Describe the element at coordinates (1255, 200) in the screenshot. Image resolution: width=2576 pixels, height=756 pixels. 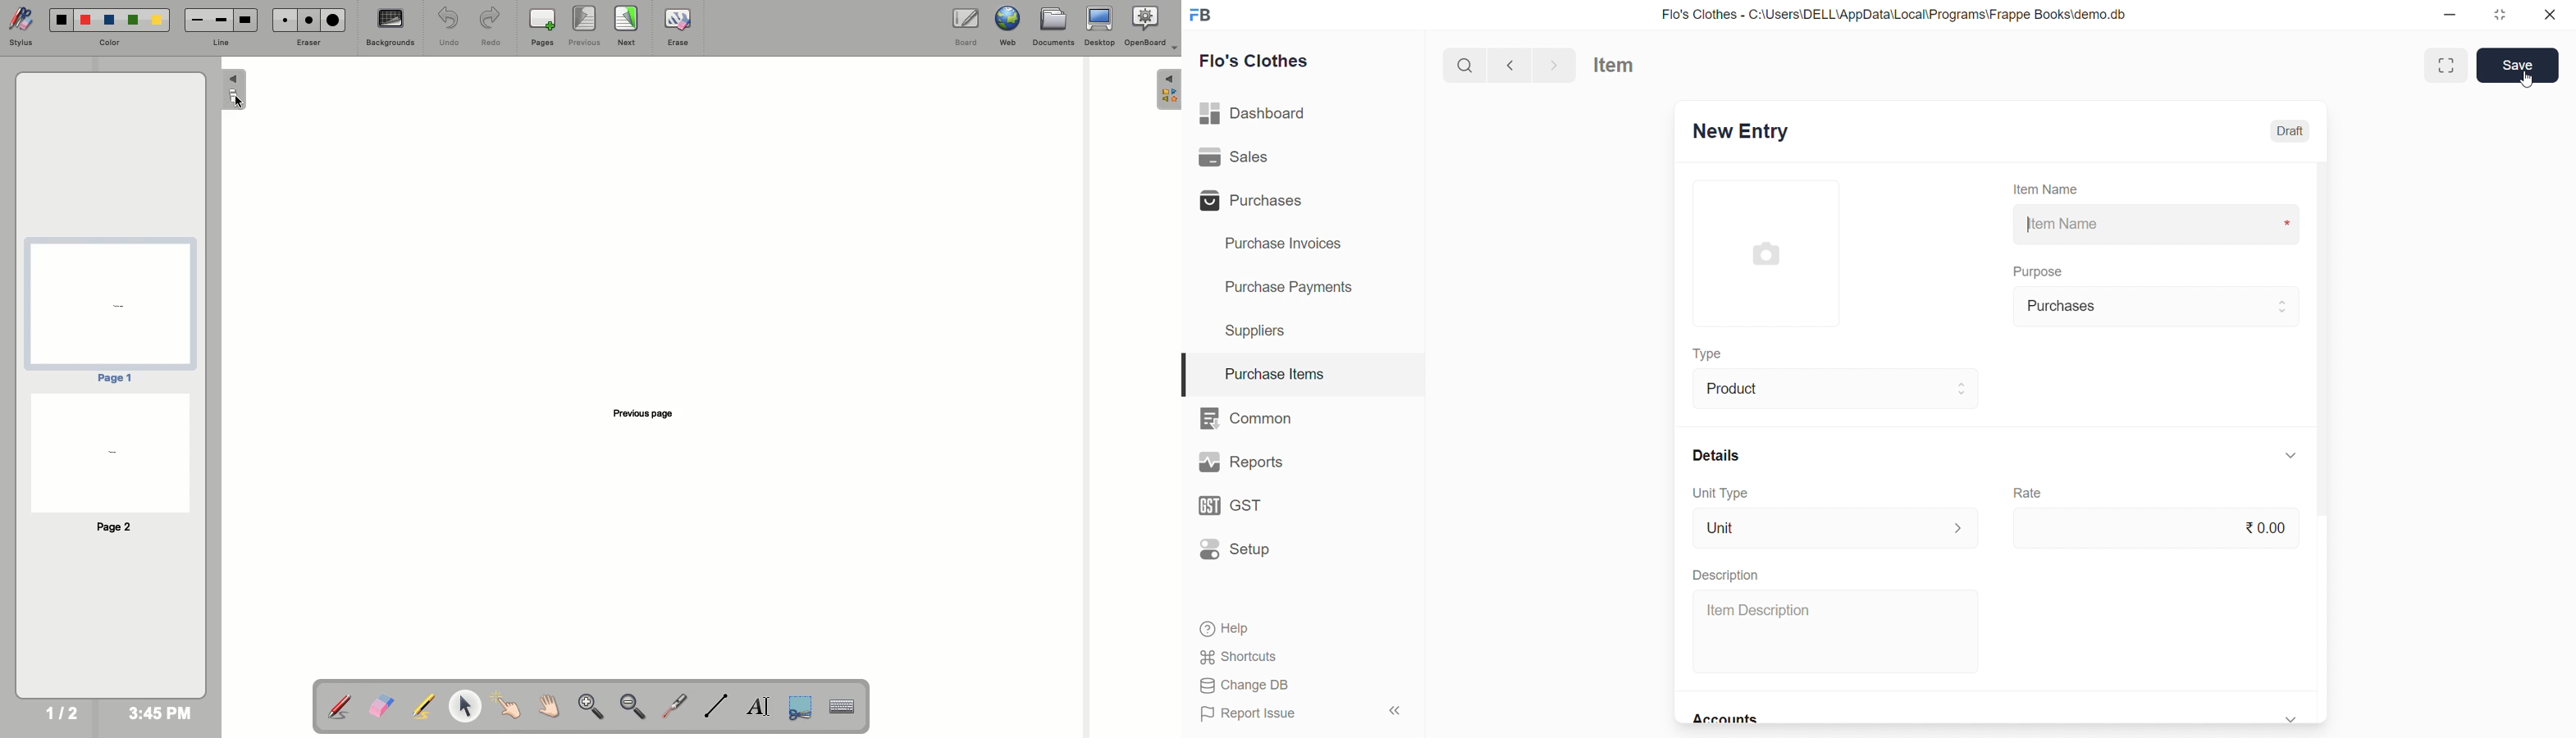
I see `Purchases` at that location.